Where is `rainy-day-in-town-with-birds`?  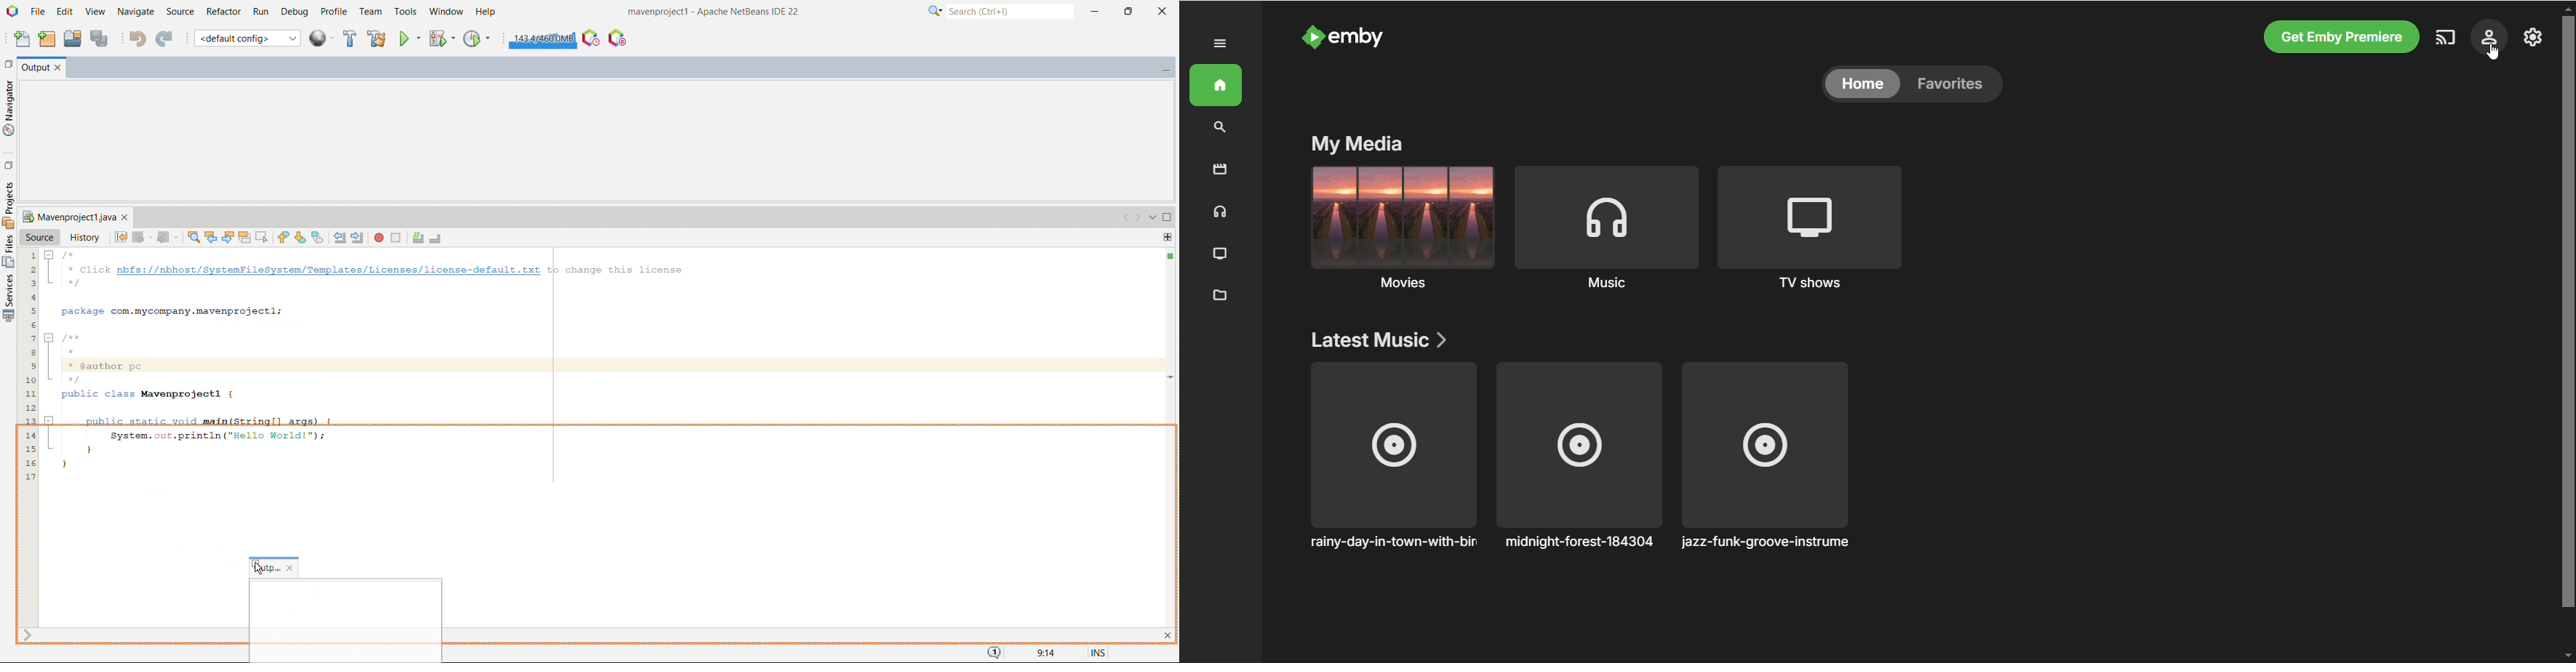 rainy-day-in-town-with-birds is located at coordinates (1395, 454).